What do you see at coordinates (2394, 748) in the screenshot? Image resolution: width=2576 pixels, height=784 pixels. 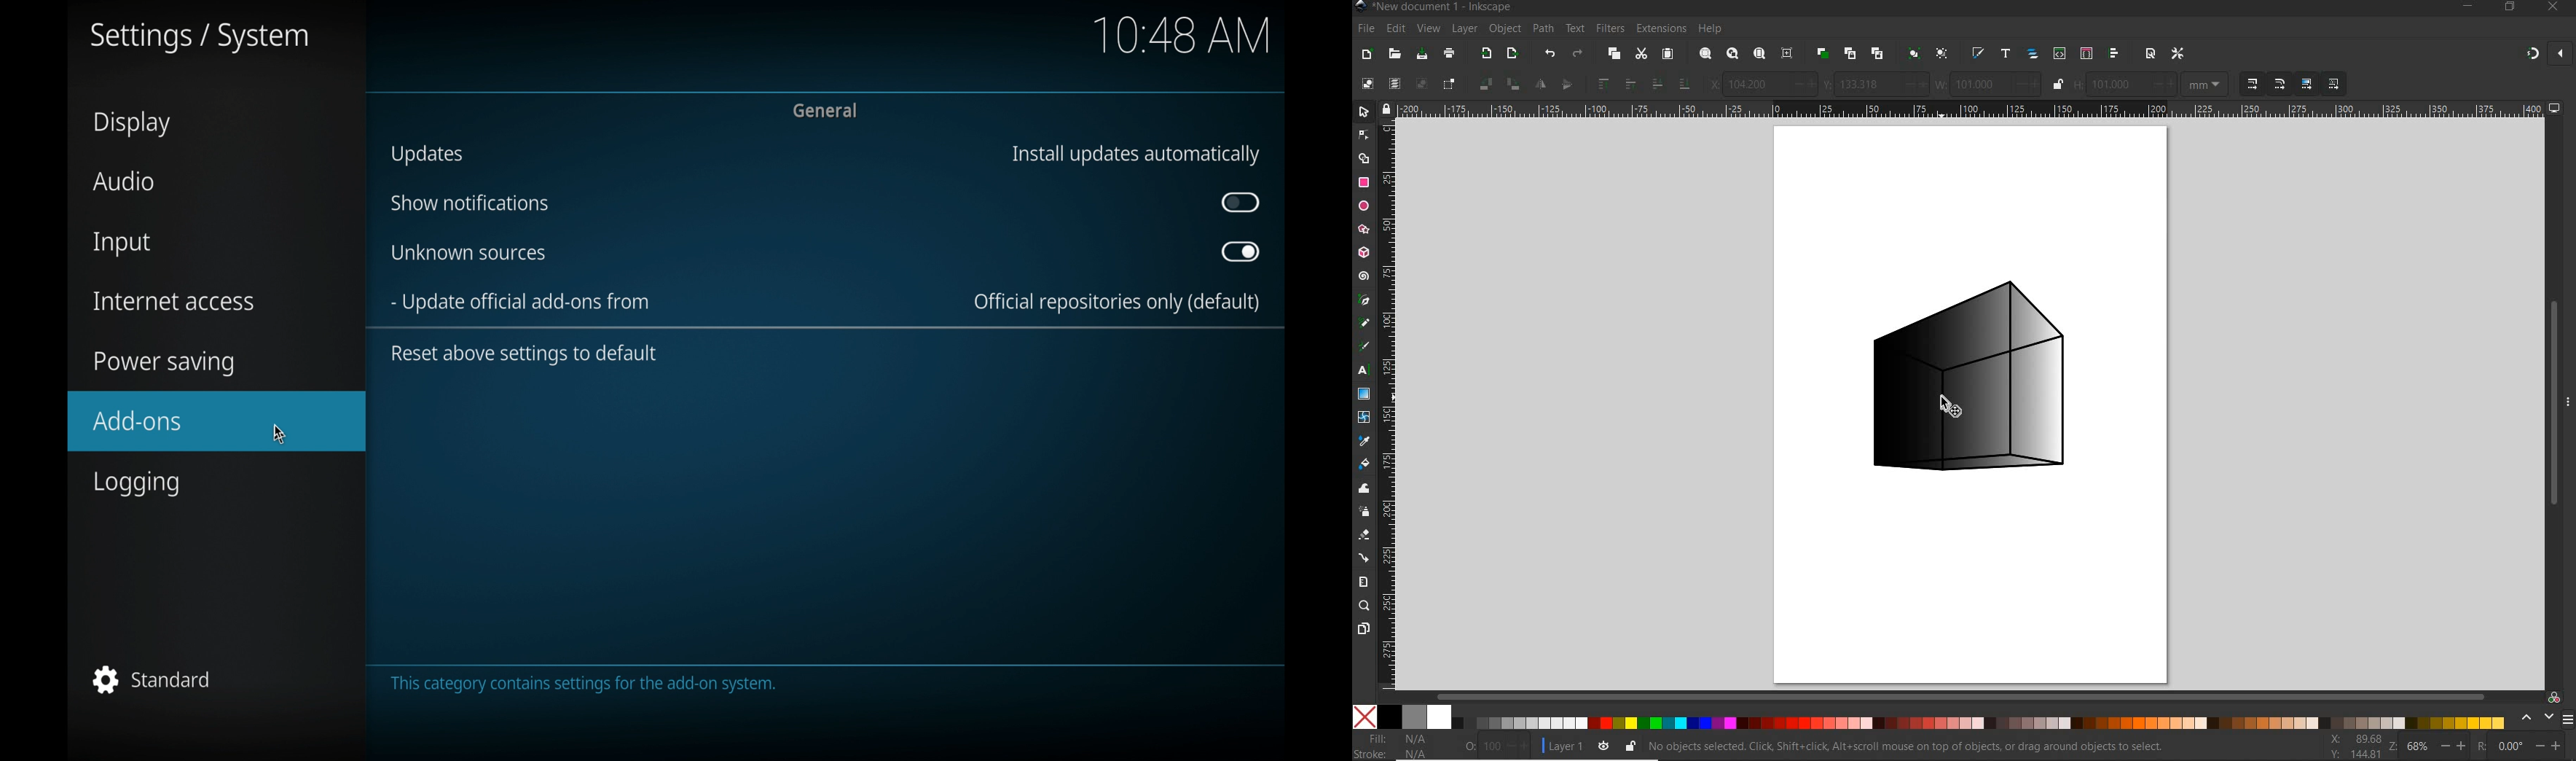 I see `ZOOM` at bounding box center [2394, 748].